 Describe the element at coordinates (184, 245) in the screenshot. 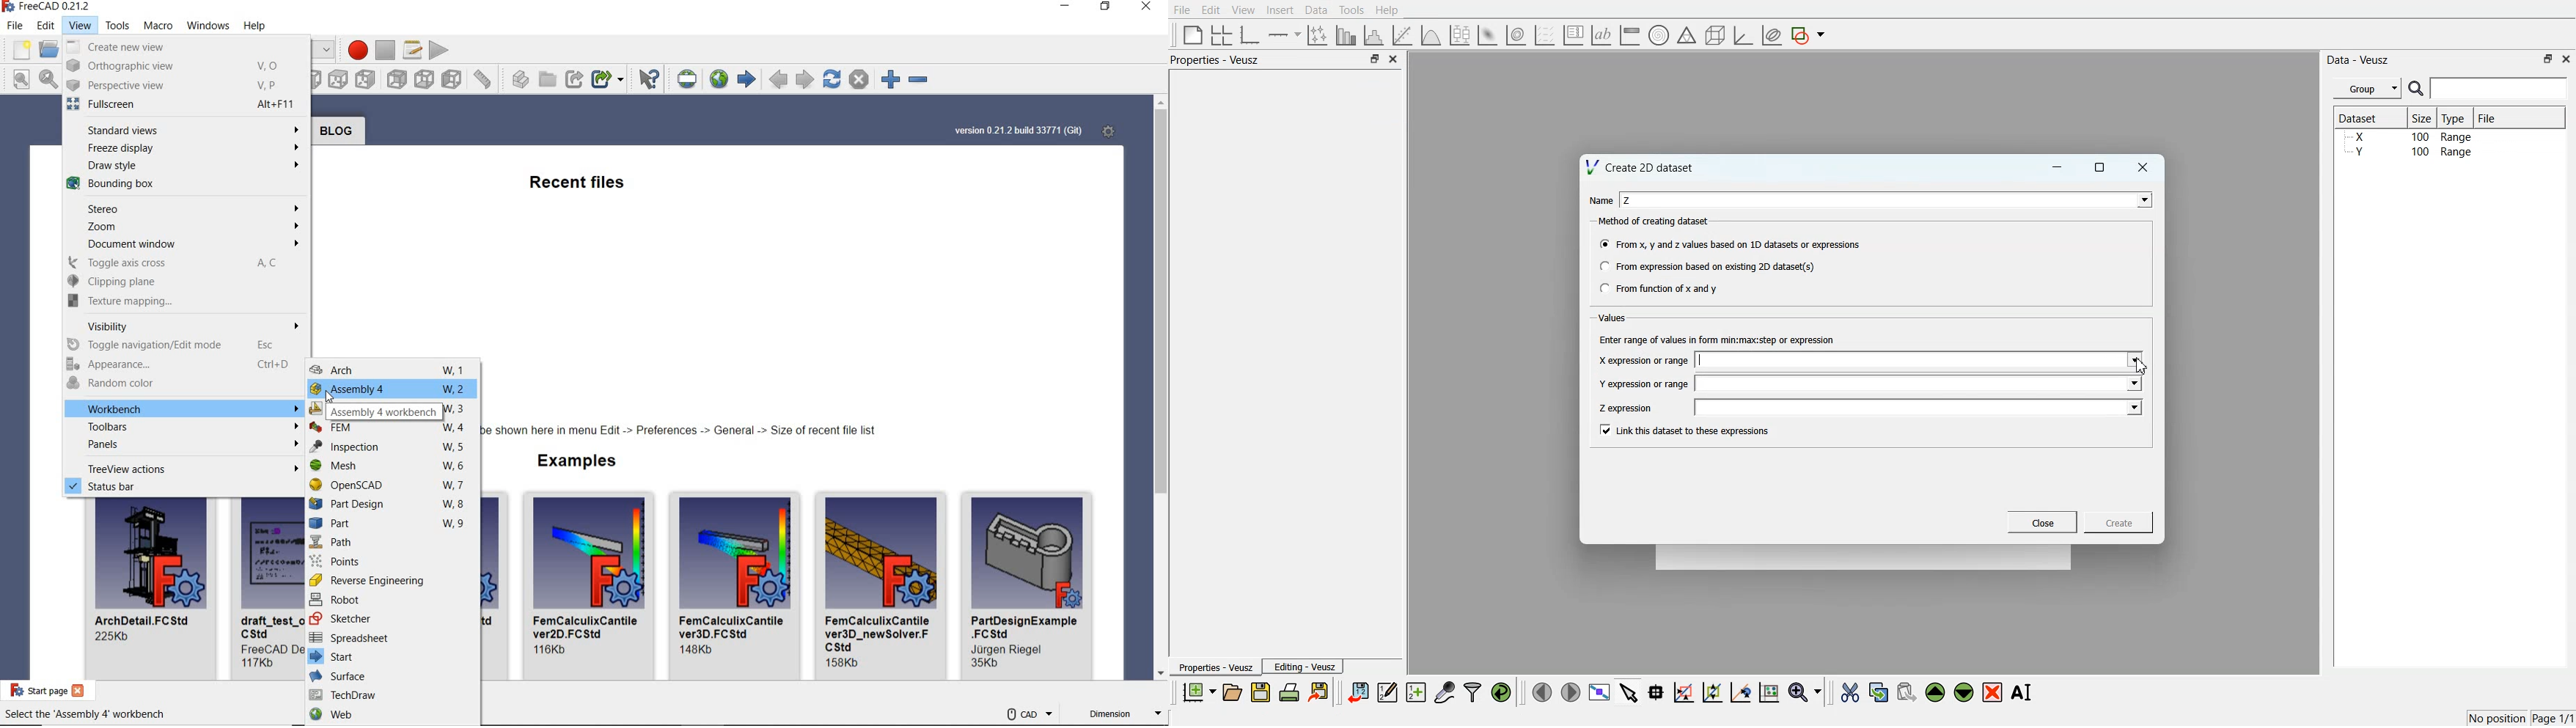

I see `document window` at that location.